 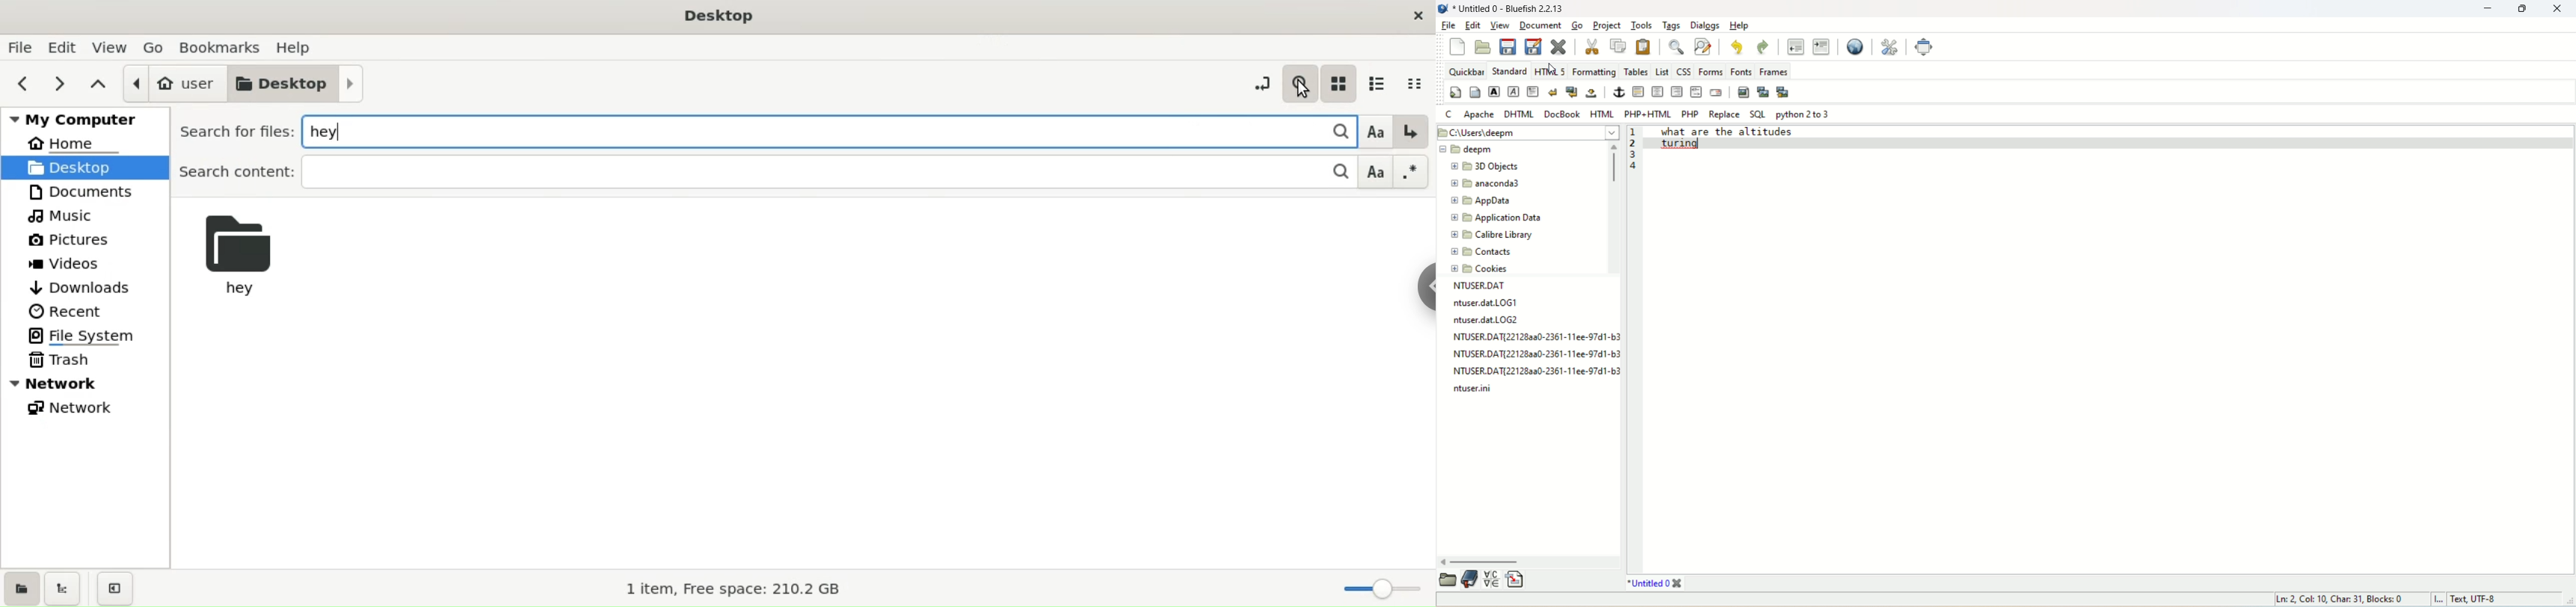 What do you see at coordinates (2336, 599) in the screenshot?
I see `ln, col, char, block` at bounding box center [2336, 599].